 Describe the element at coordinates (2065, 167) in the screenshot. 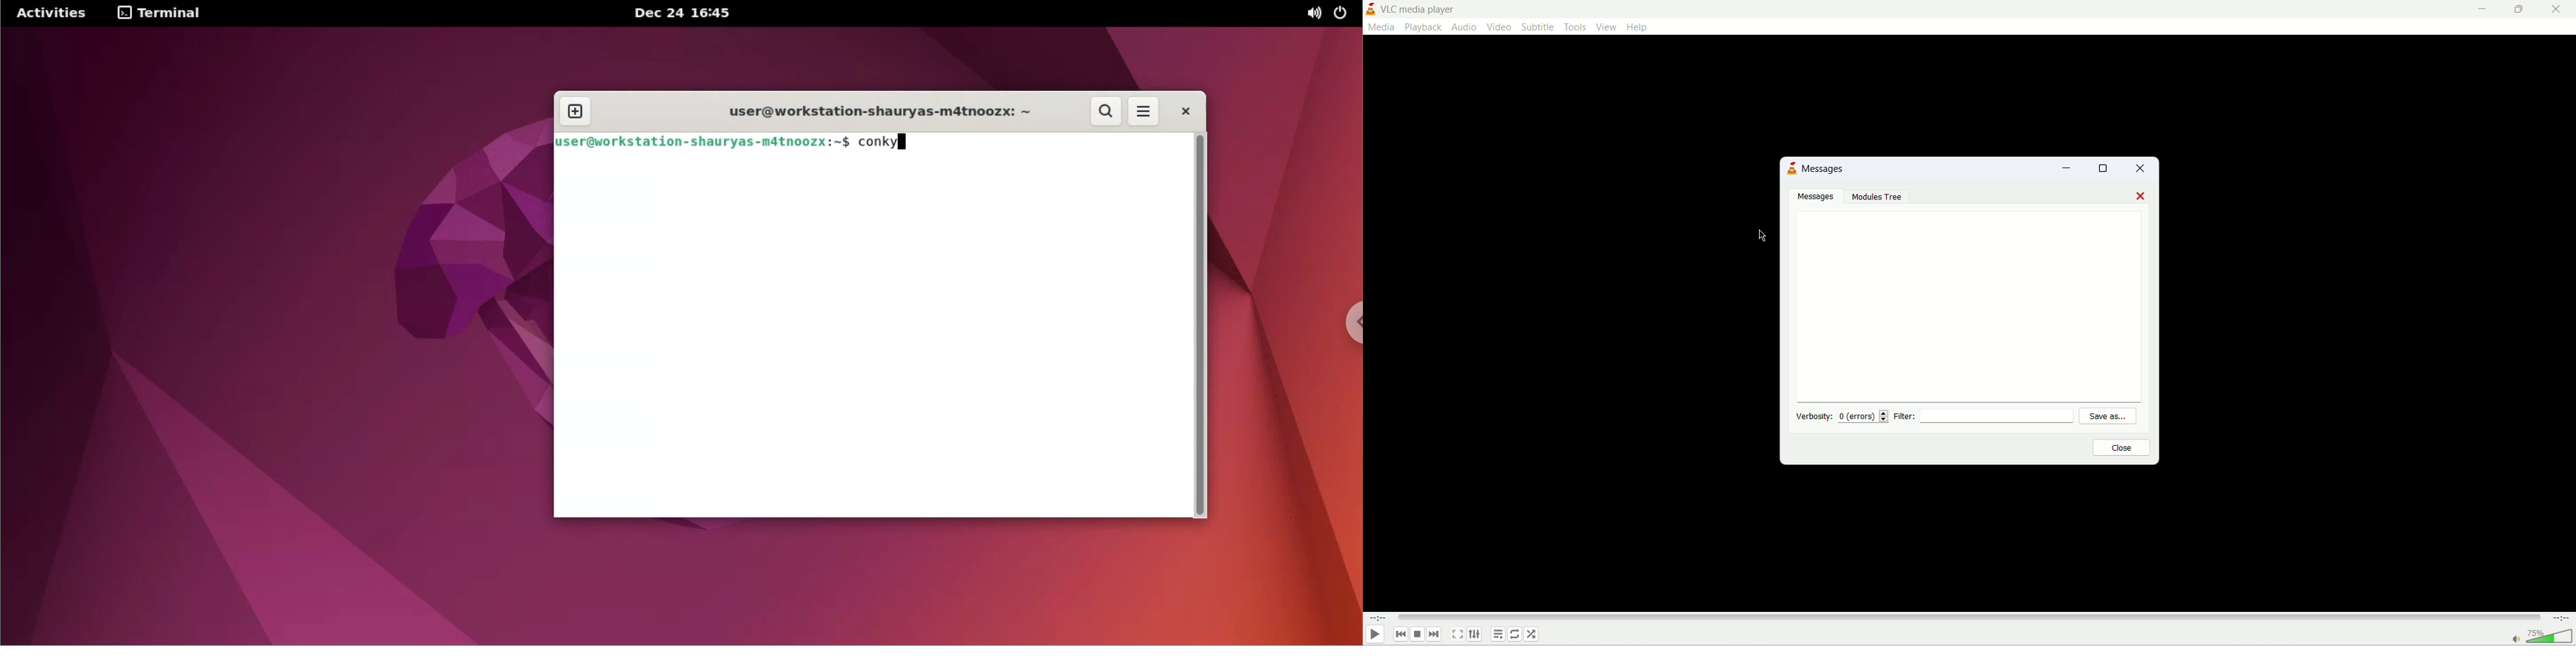

I see `minimize` at that location.